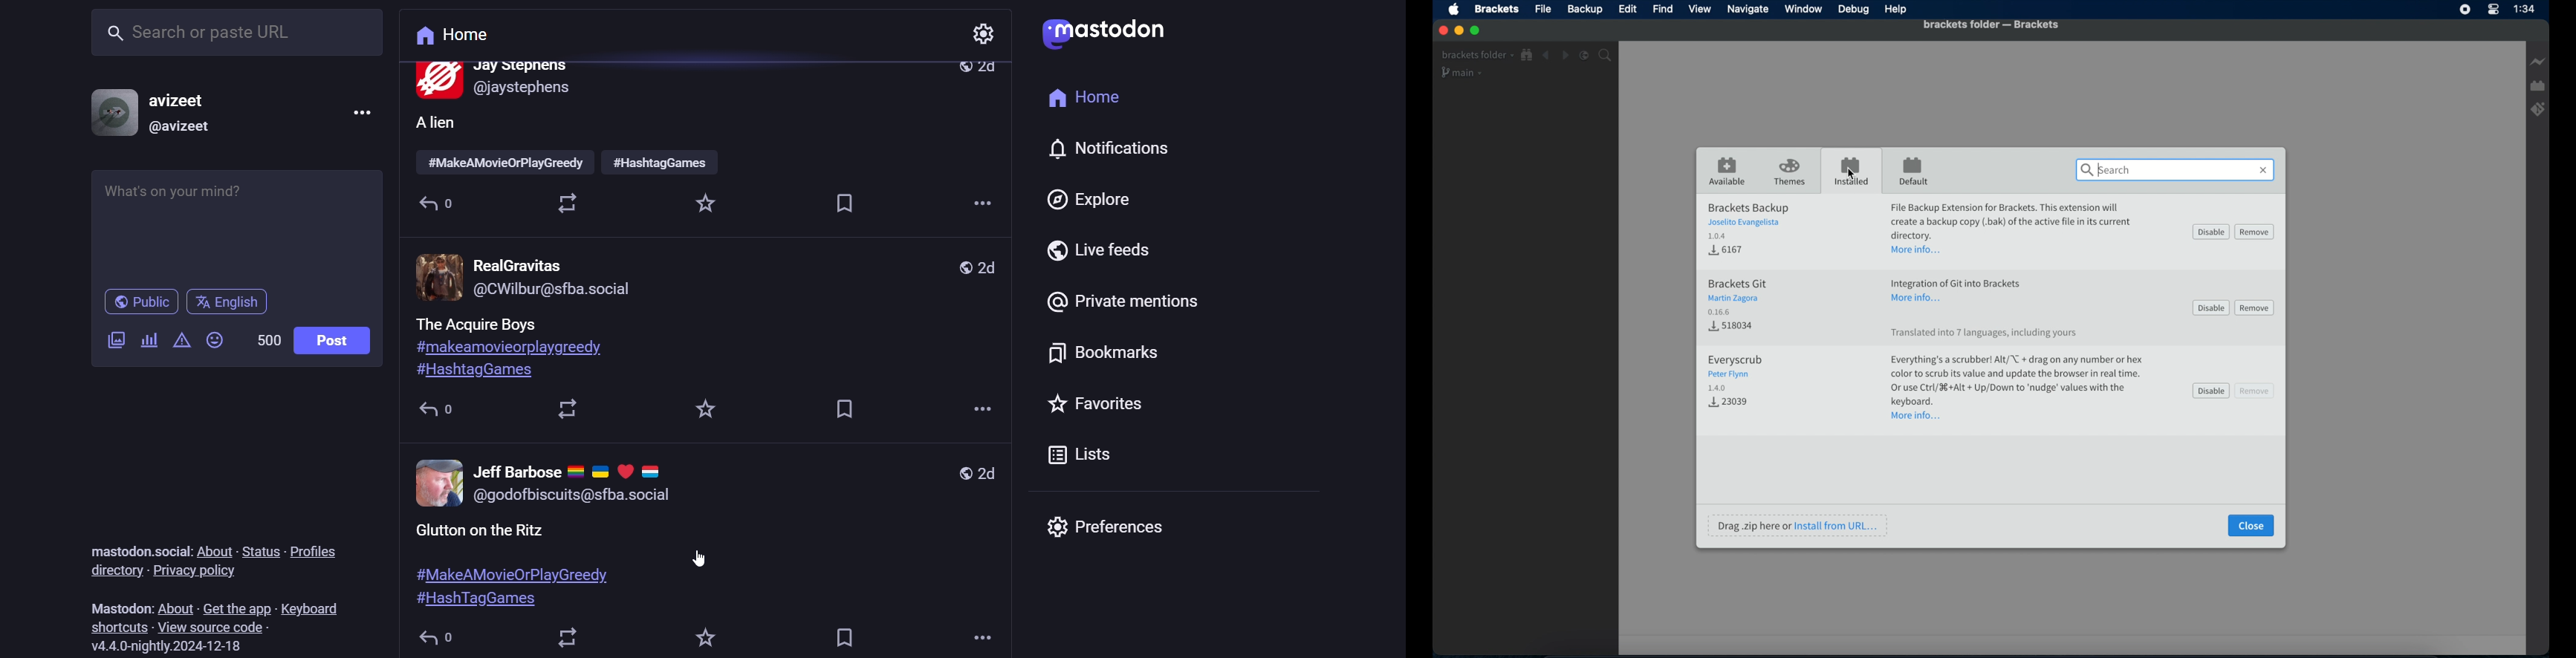 Image resolution: width=2576 pixels, height=672 pixels. What do you see at coordinates (120, 627) in the screenshot?
I see `shortcut` at bounding box center [120, 627].